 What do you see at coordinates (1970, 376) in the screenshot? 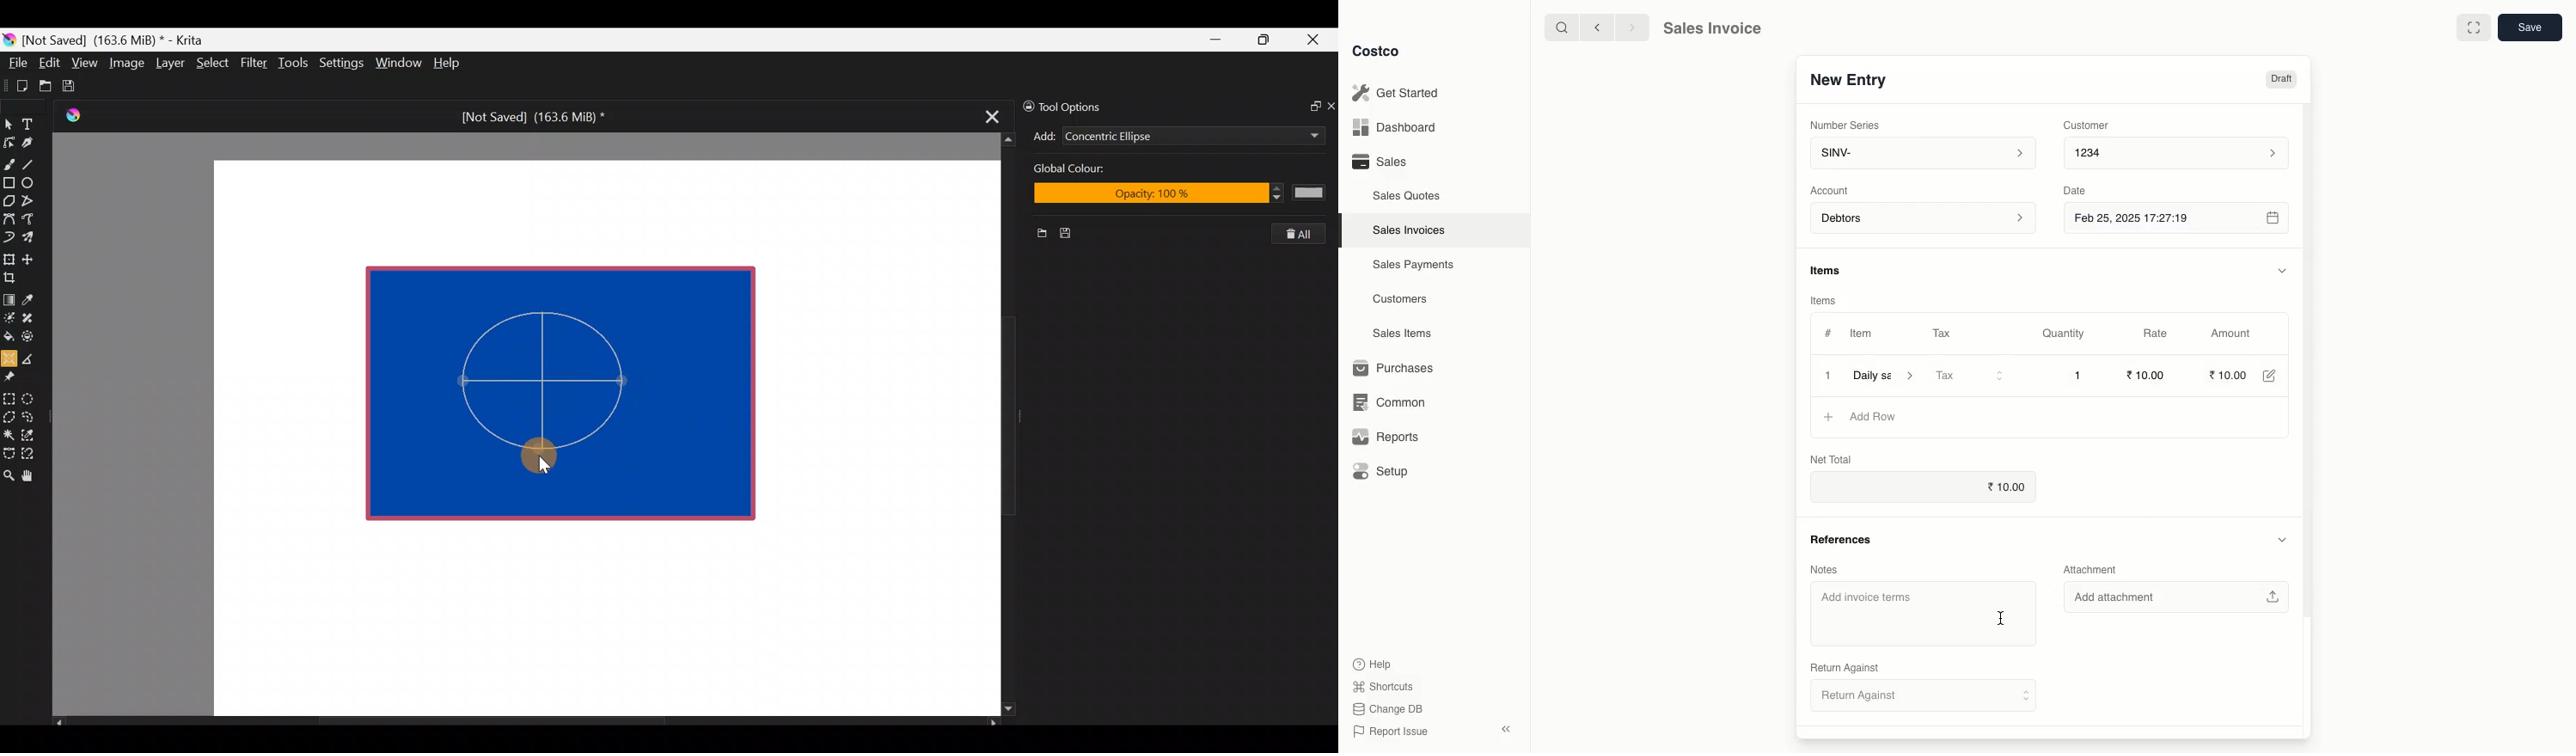
I see `Tax` at bounding box center [1970, 376].